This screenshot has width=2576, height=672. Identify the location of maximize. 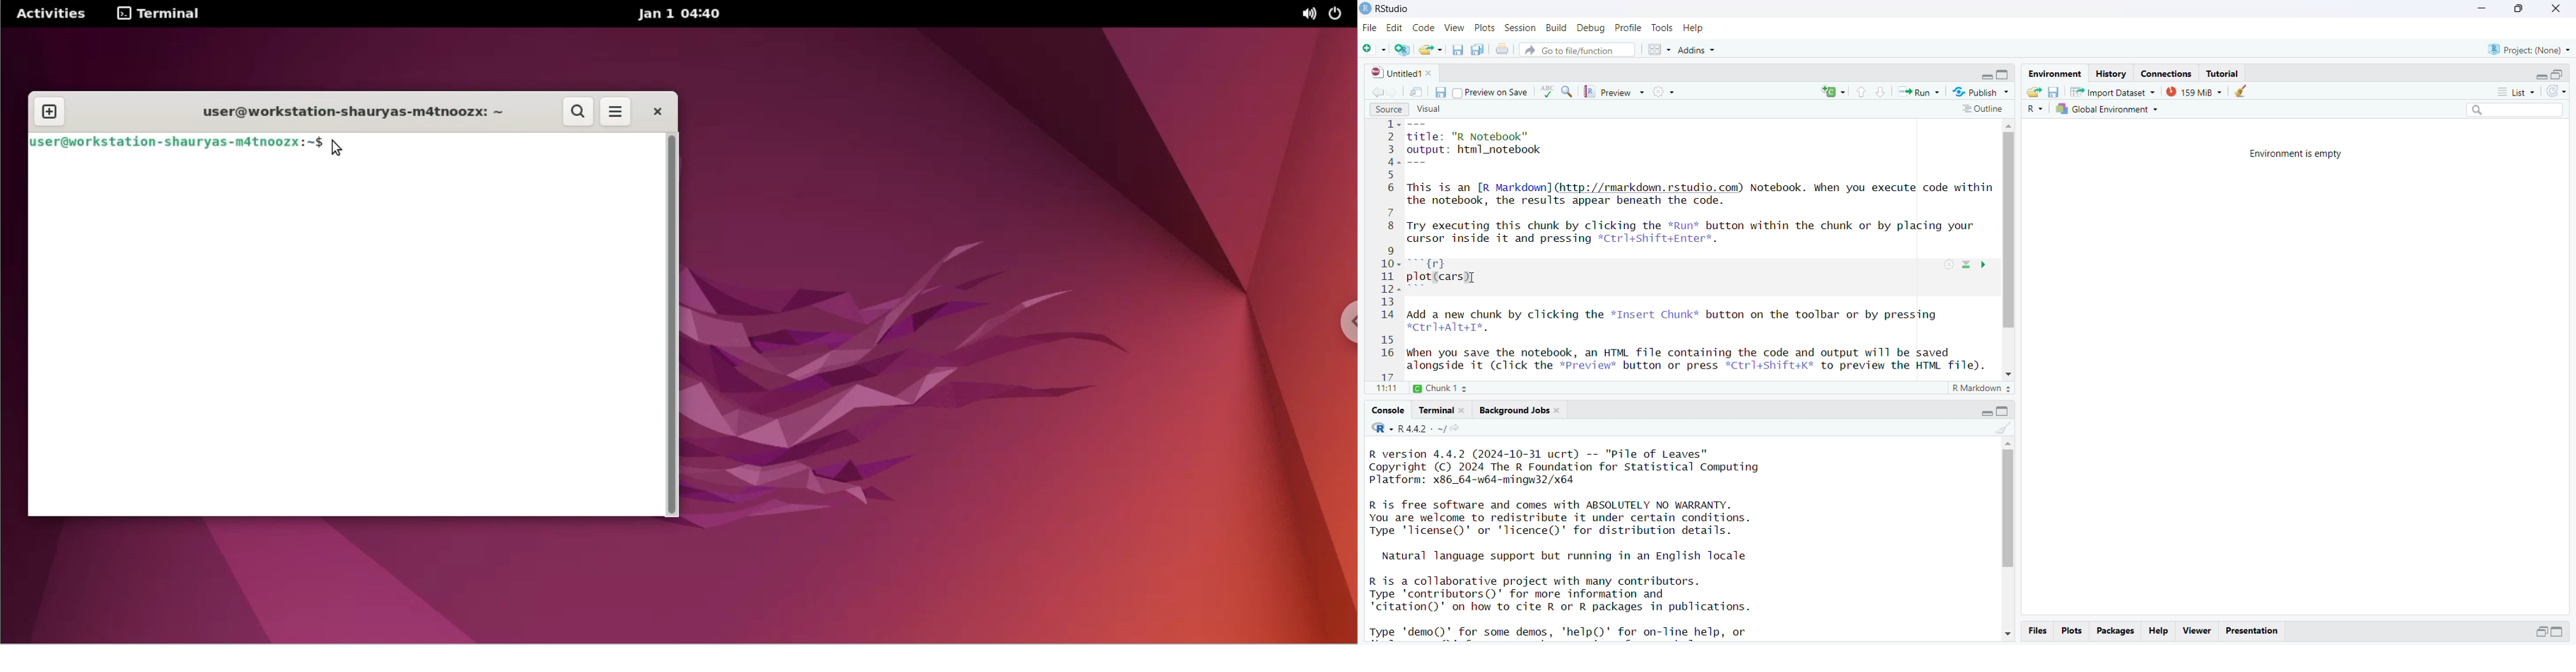
(2517, 10).